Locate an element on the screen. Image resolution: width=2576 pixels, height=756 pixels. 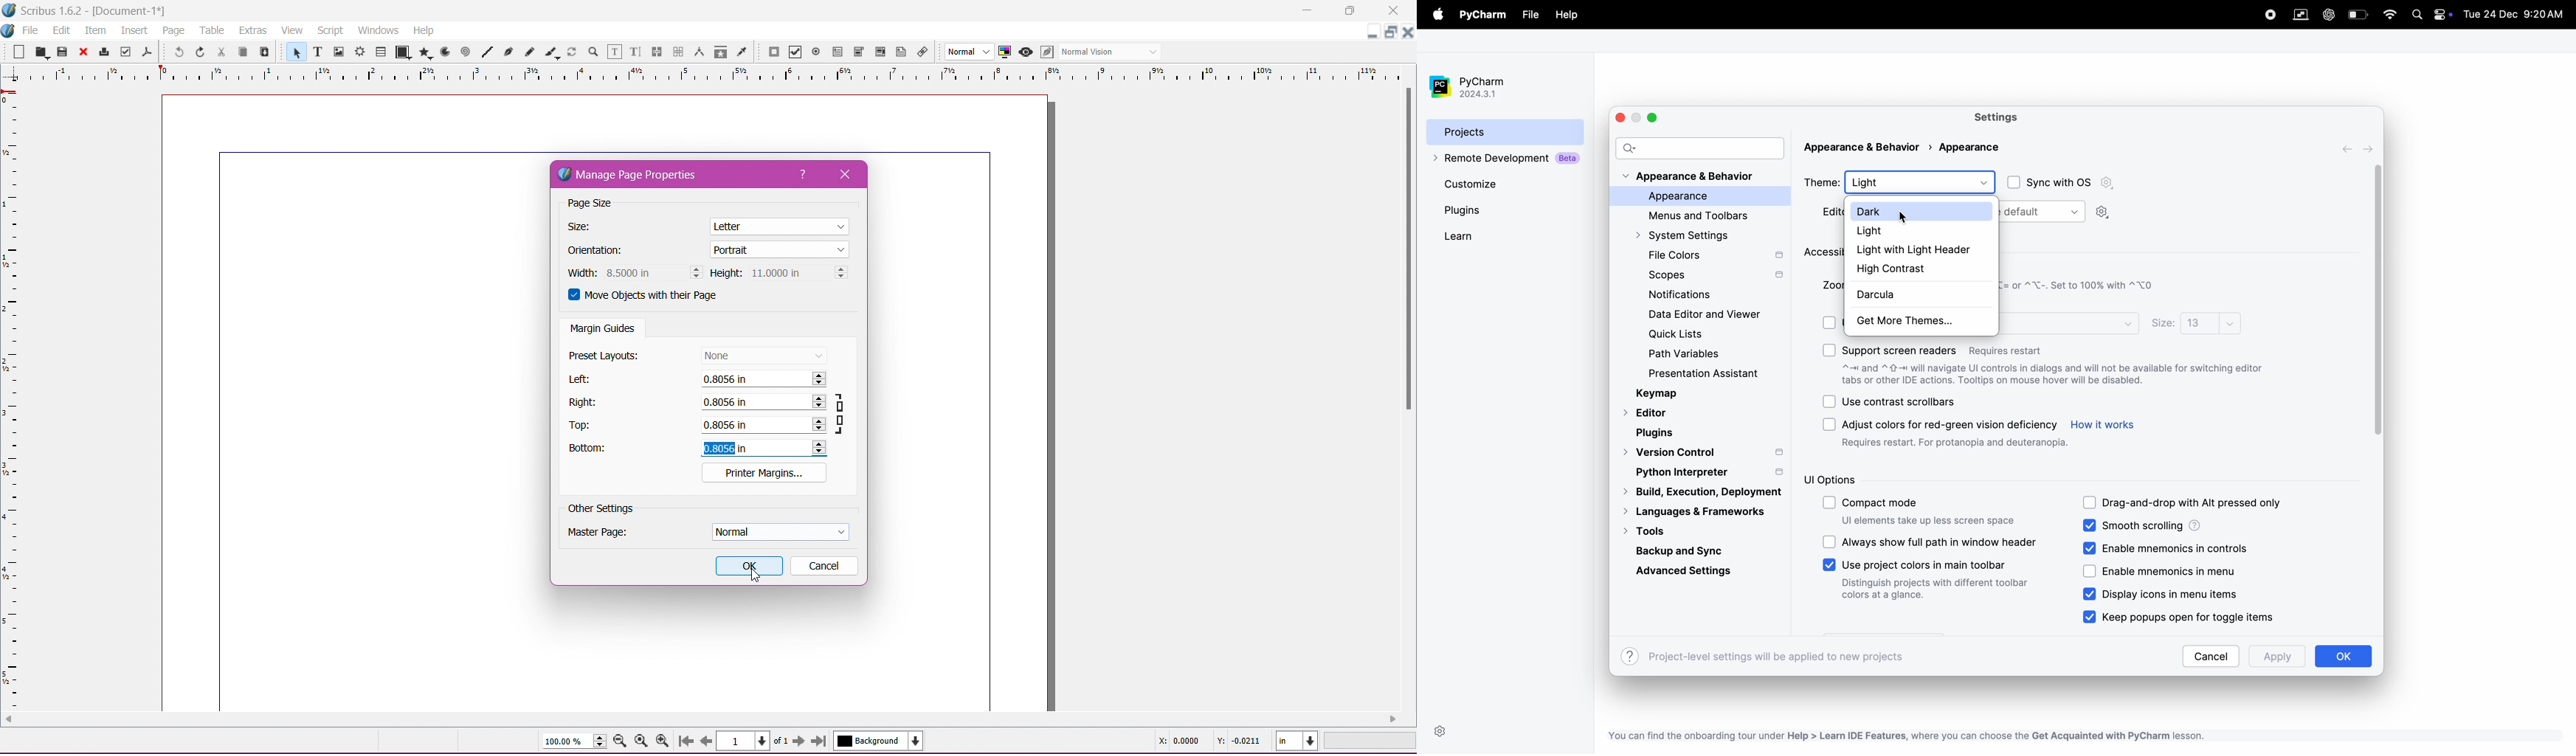
Close is located at coordinates (850, 174).